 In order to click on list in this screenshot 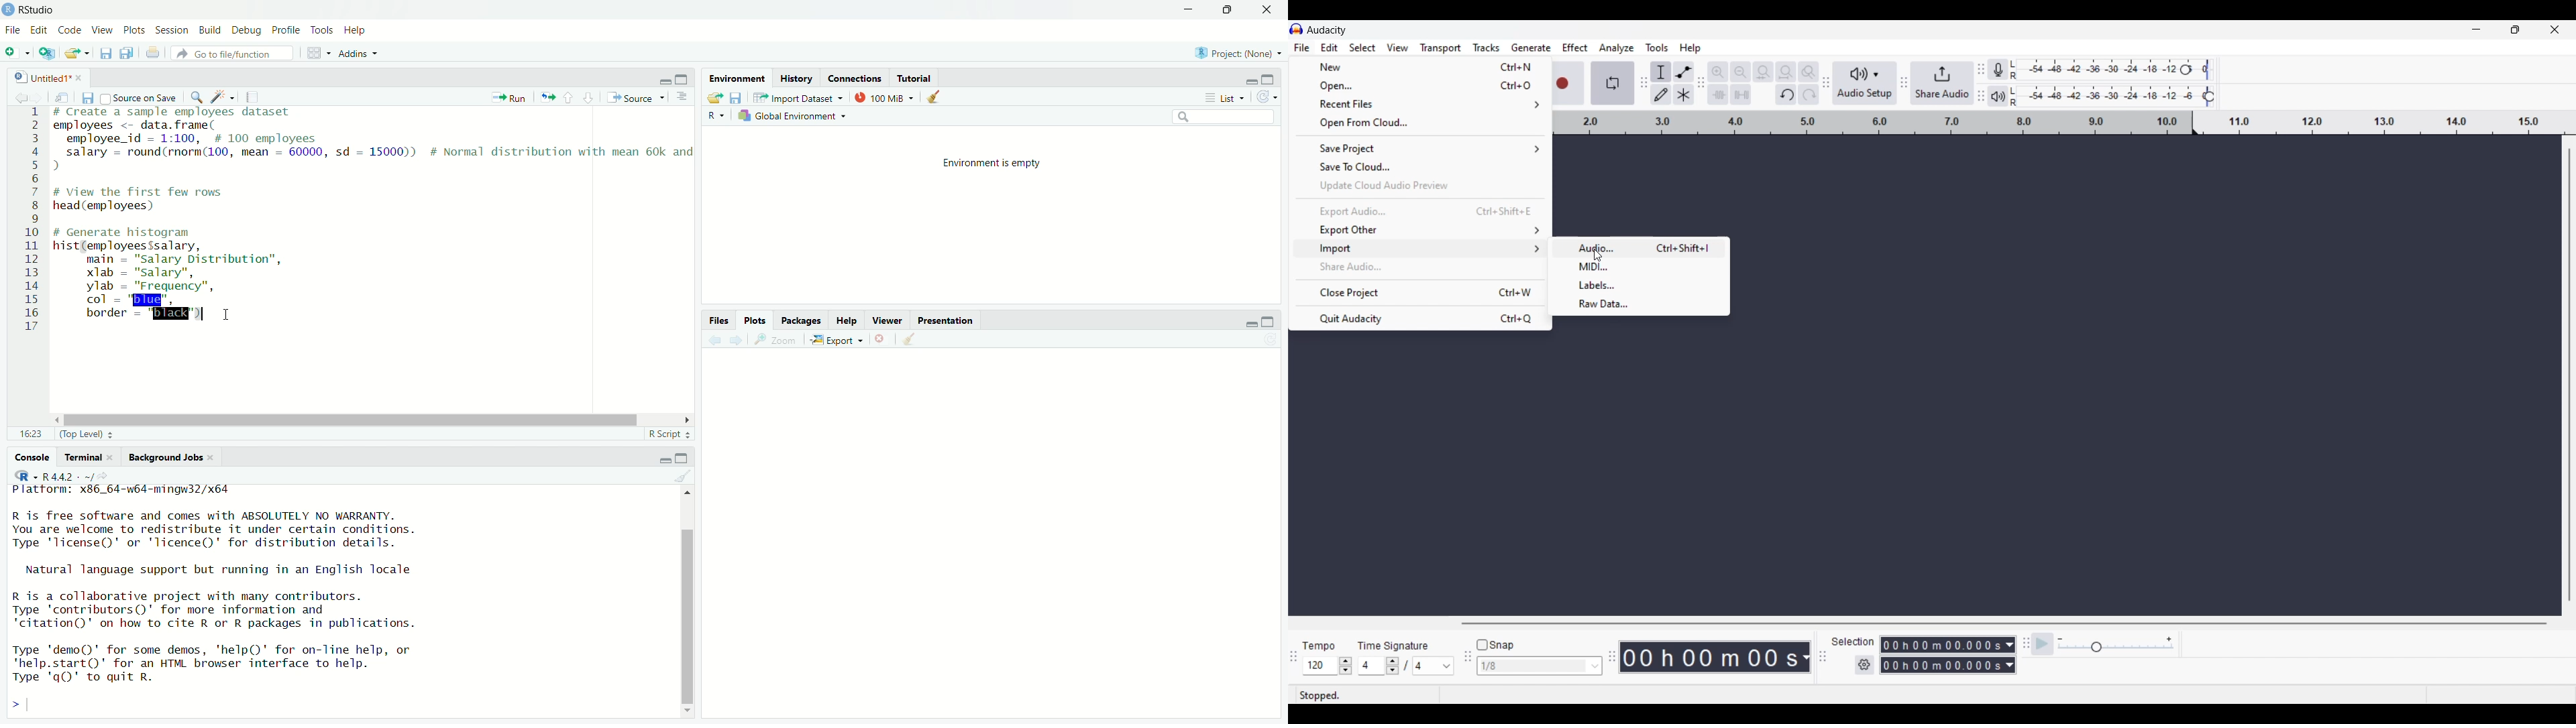, I will do `click(1227, 98)`.